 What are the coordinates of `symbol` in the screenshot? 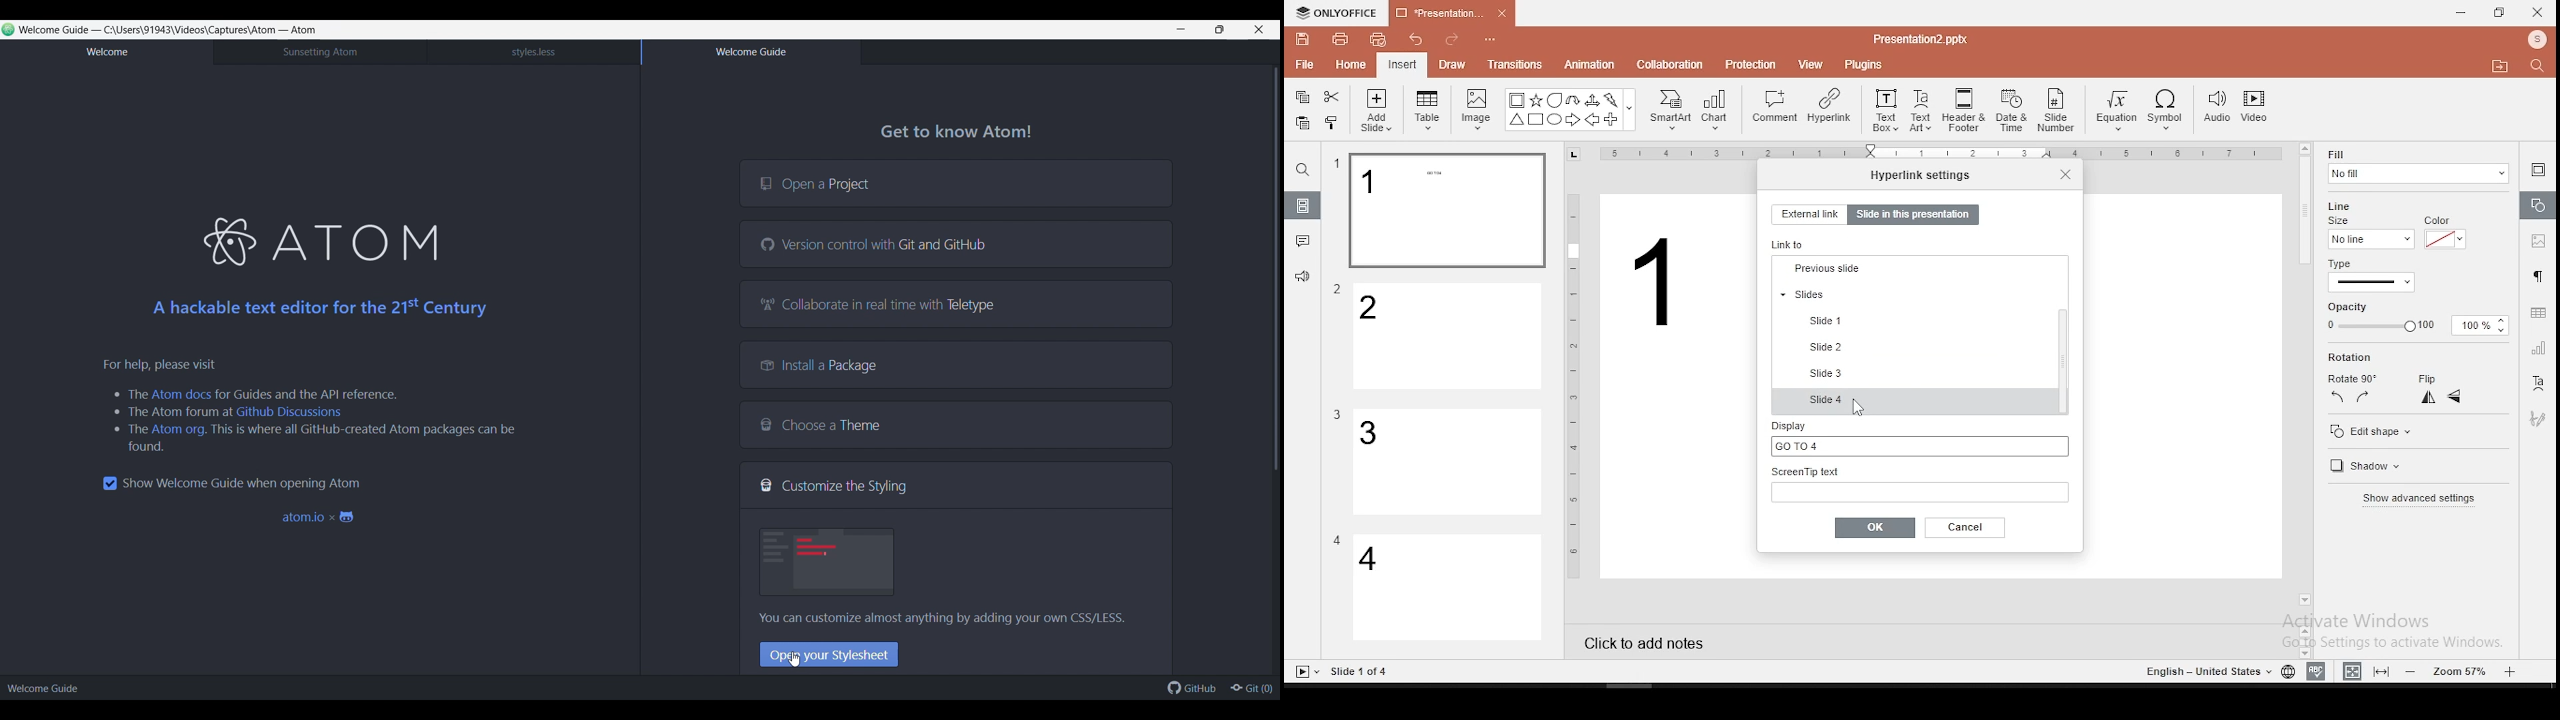 It's located at (2169, 111).